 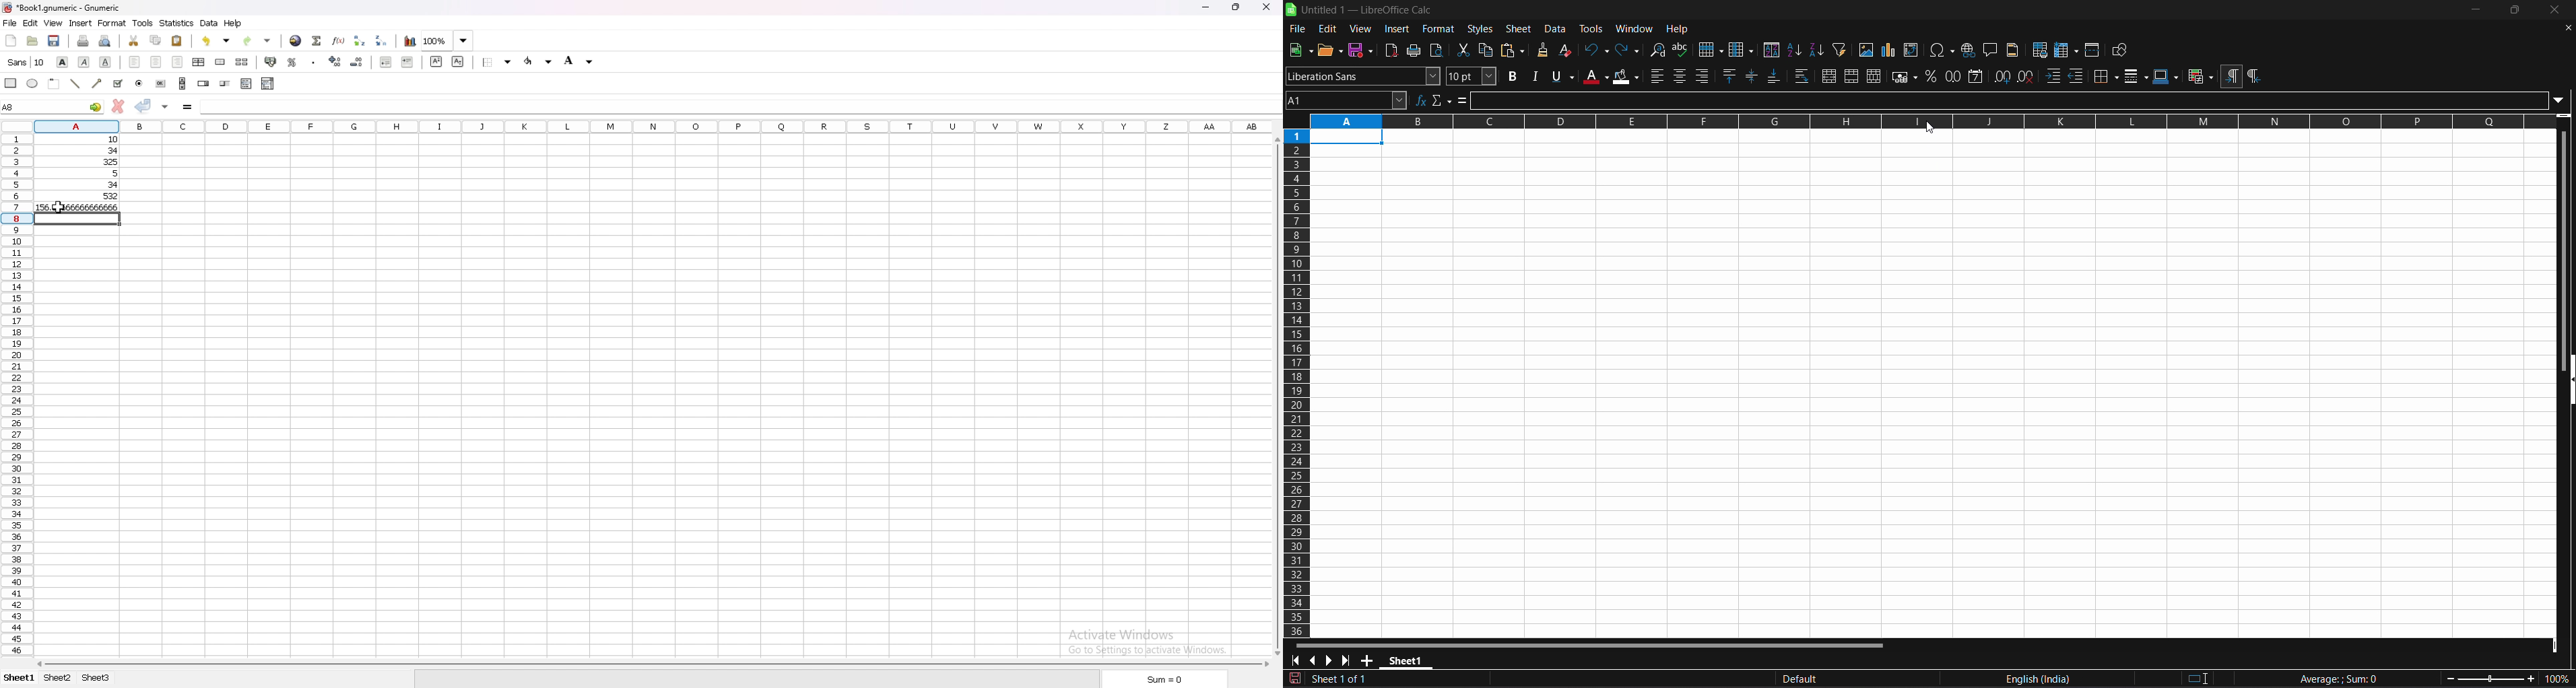 I want to click on scroll to first sheet, so click(x=1294, y=660).